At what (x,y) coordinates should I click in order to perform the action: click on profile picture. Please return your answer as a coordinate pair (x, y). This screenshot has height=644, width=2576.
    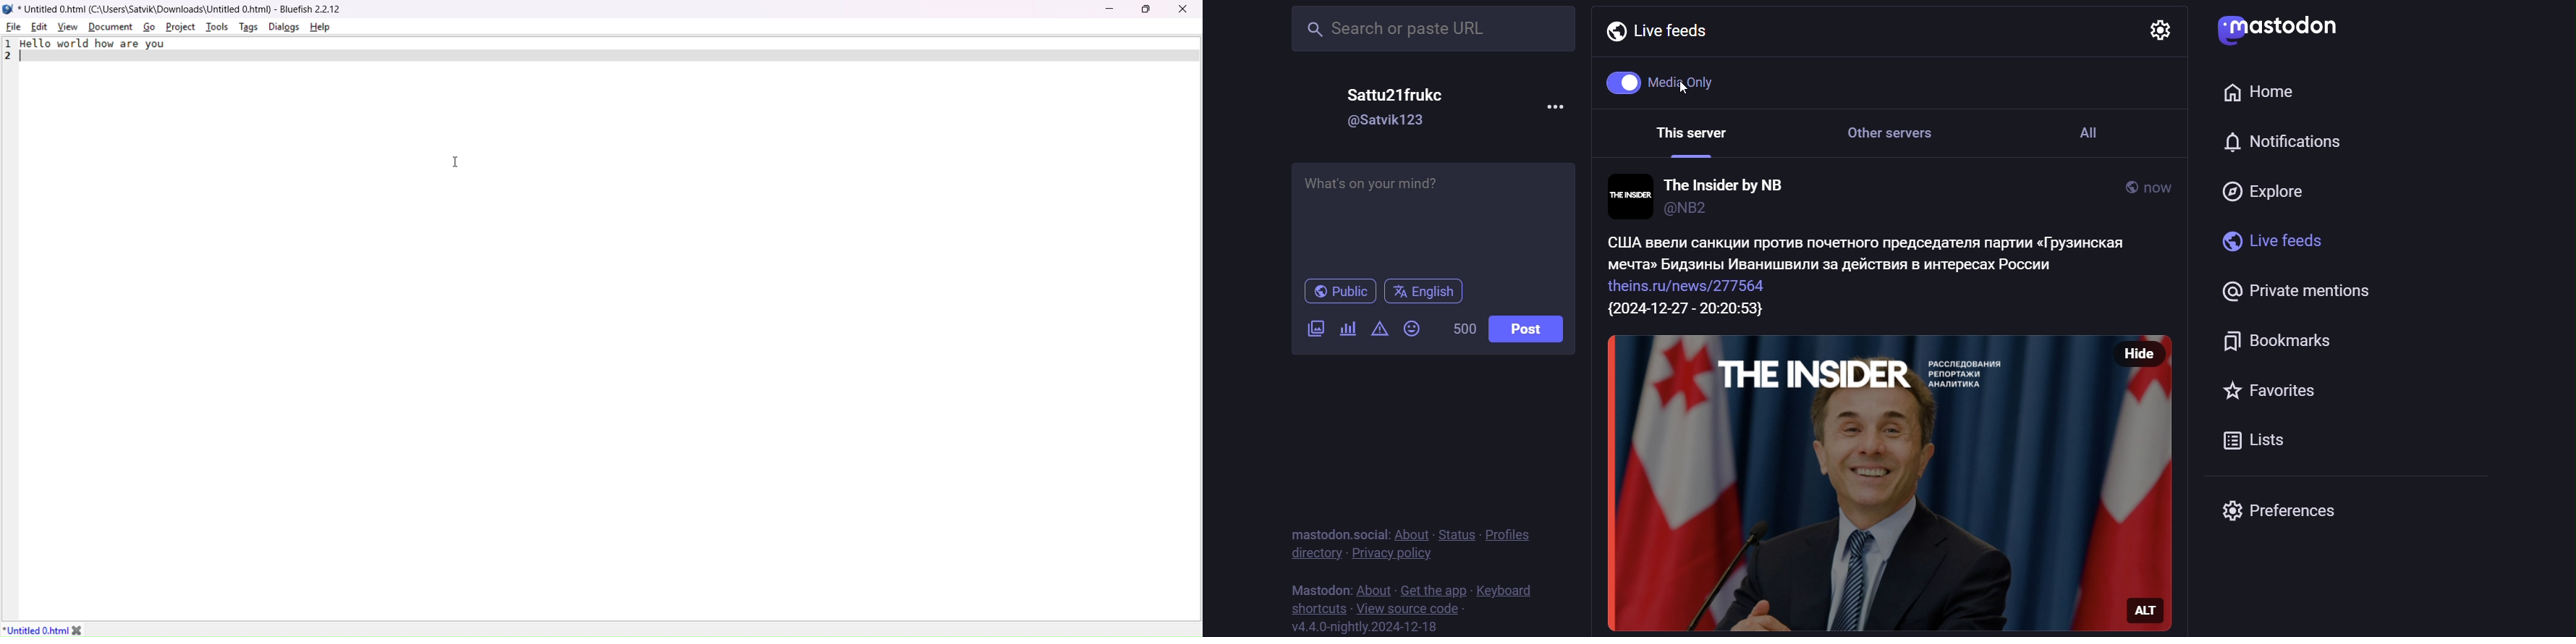
    Looking at the image, I should click on (1627, 195).